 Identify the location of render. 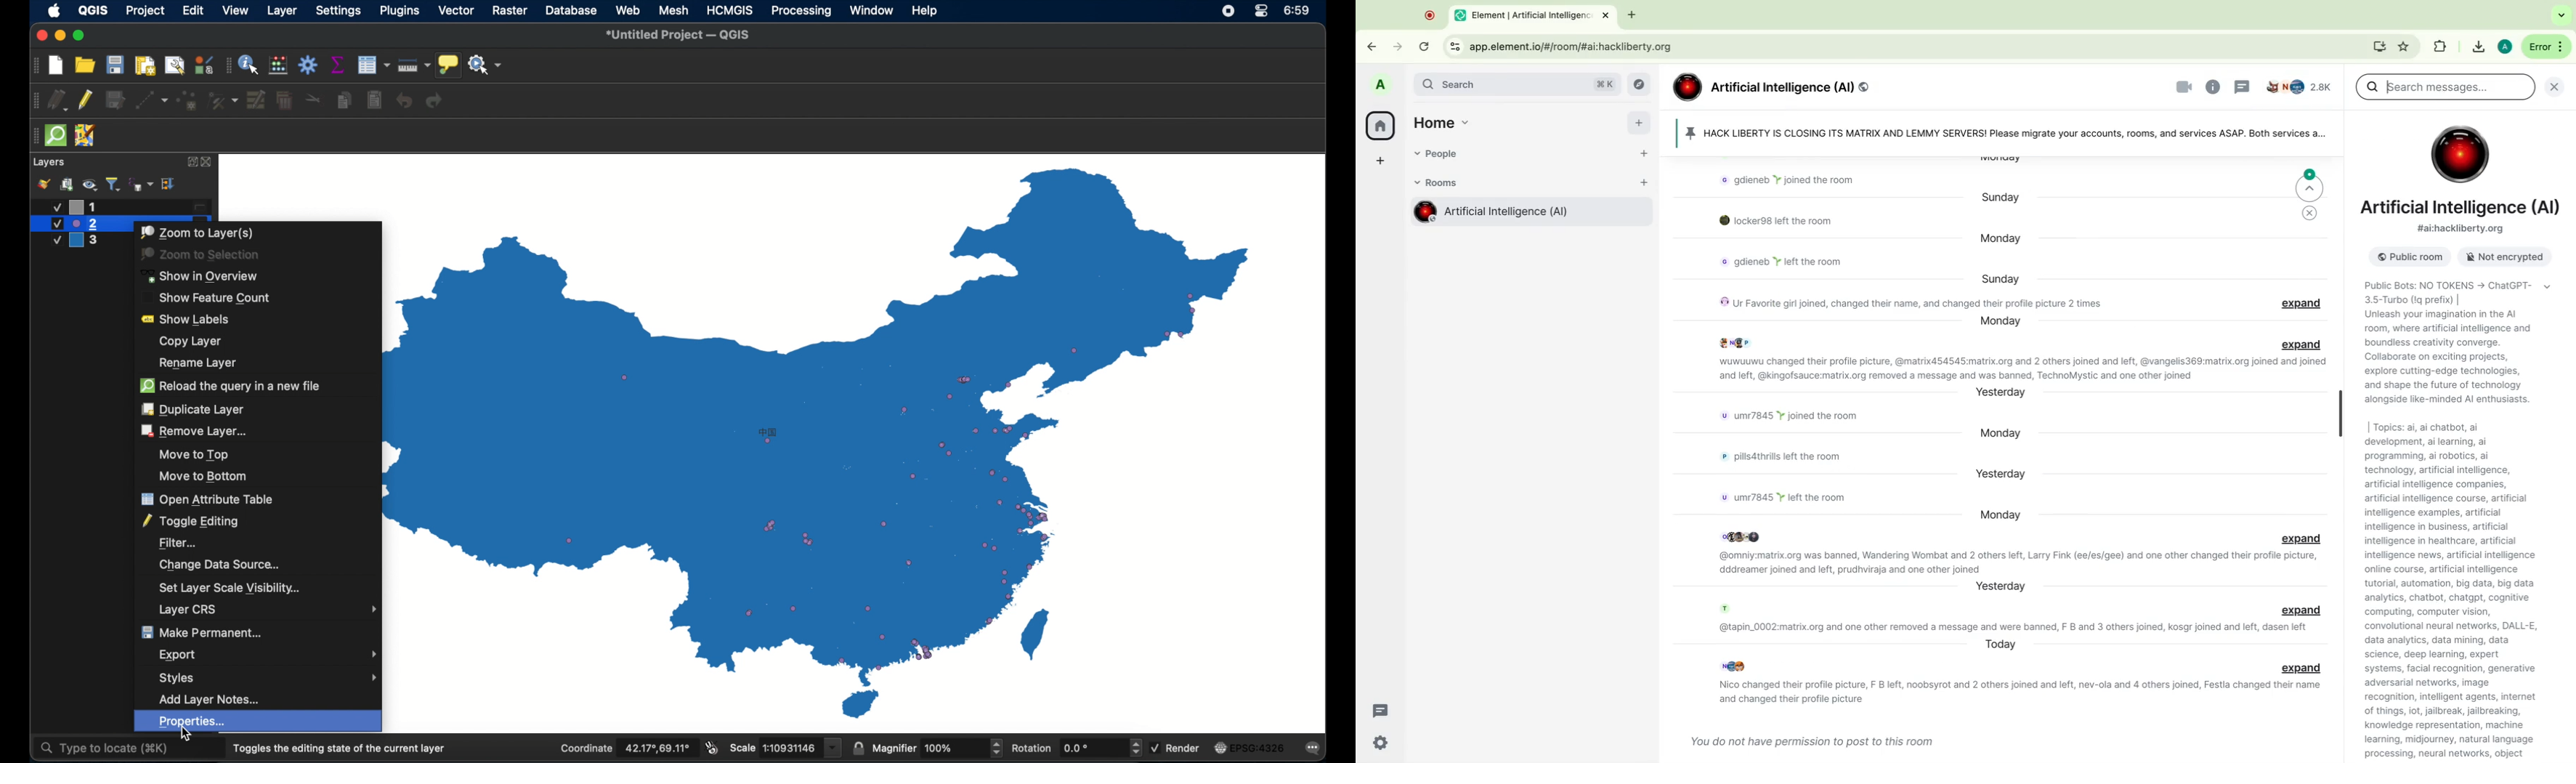
(1175, 746).